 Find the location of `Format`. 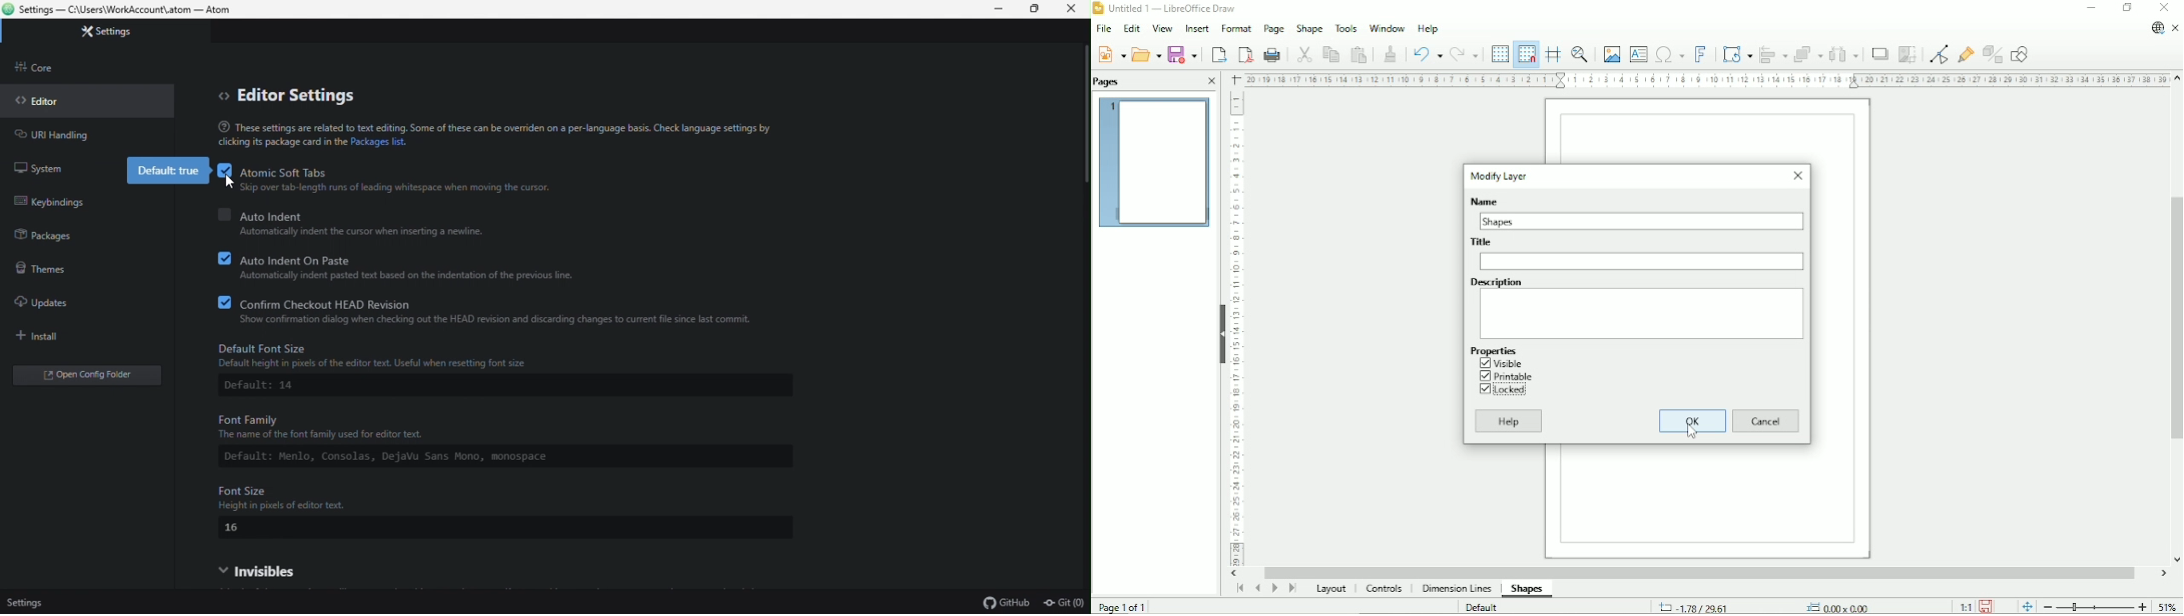

Format is located at coordinates (1236, 29).